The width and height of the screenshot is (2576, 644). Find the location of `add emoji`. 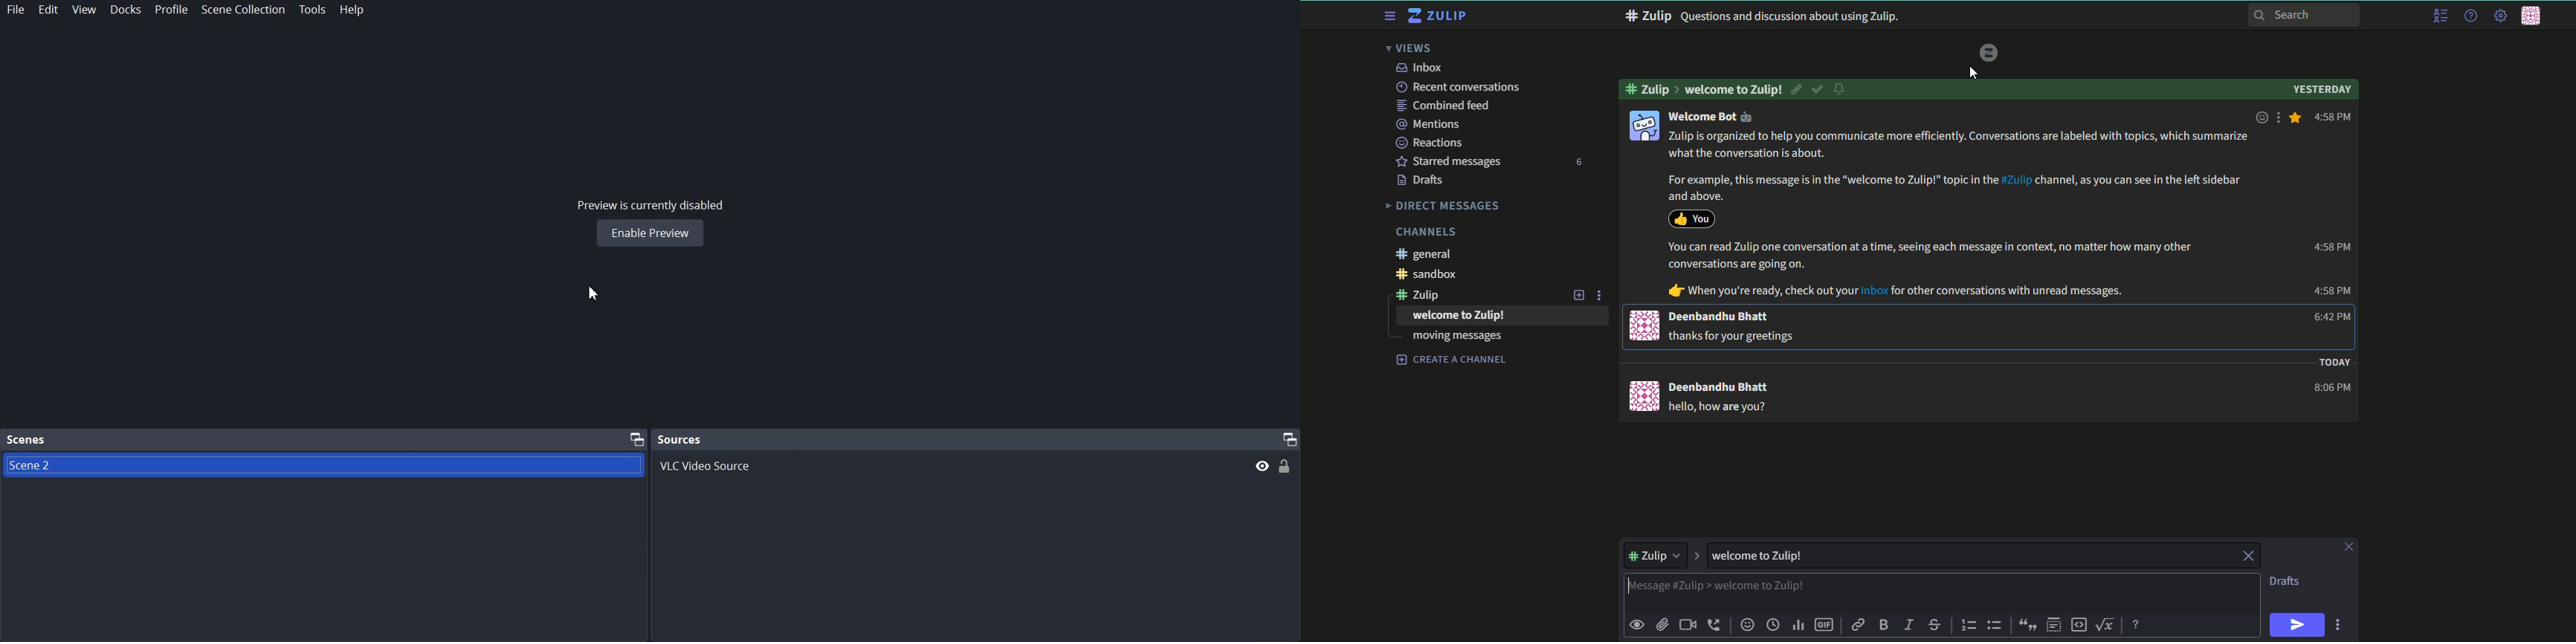

add emoji is located at coordinates (1746, 625).